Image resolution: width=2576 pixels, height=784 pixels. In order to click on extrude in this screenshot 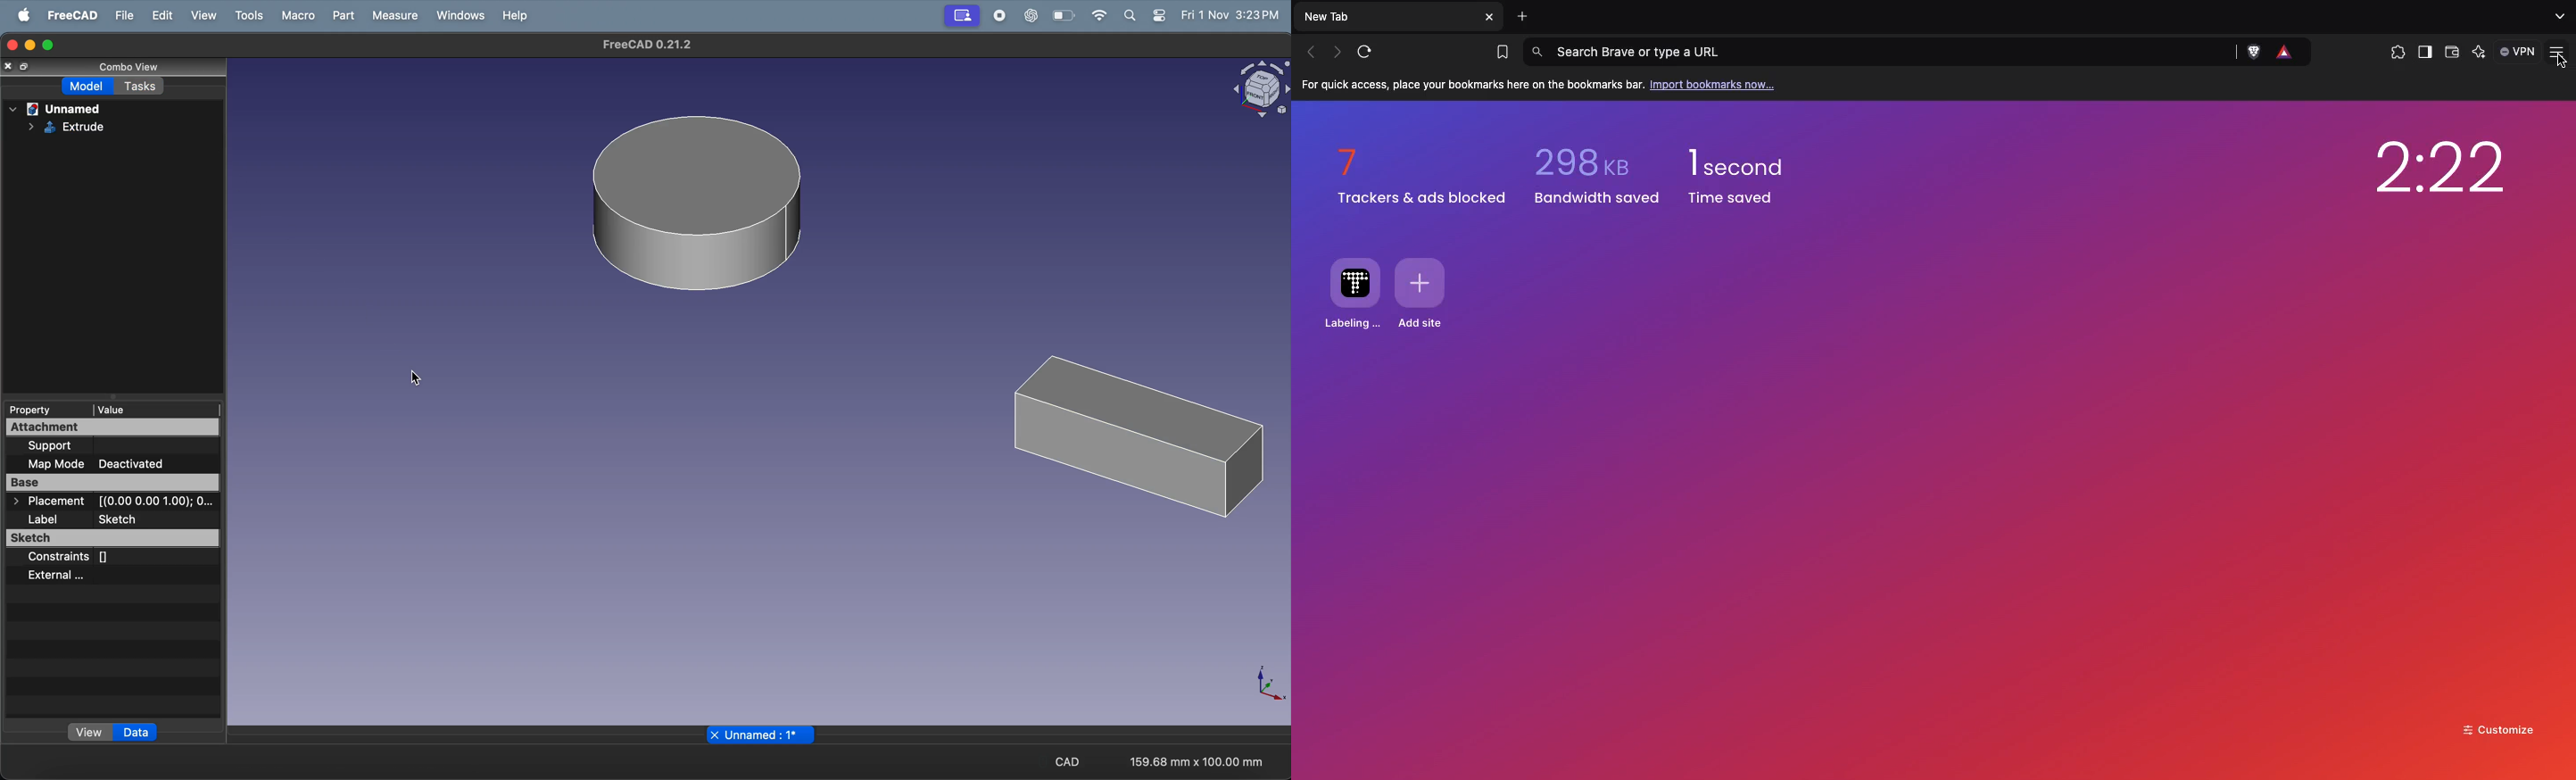, I will do `click(80, 128)`.